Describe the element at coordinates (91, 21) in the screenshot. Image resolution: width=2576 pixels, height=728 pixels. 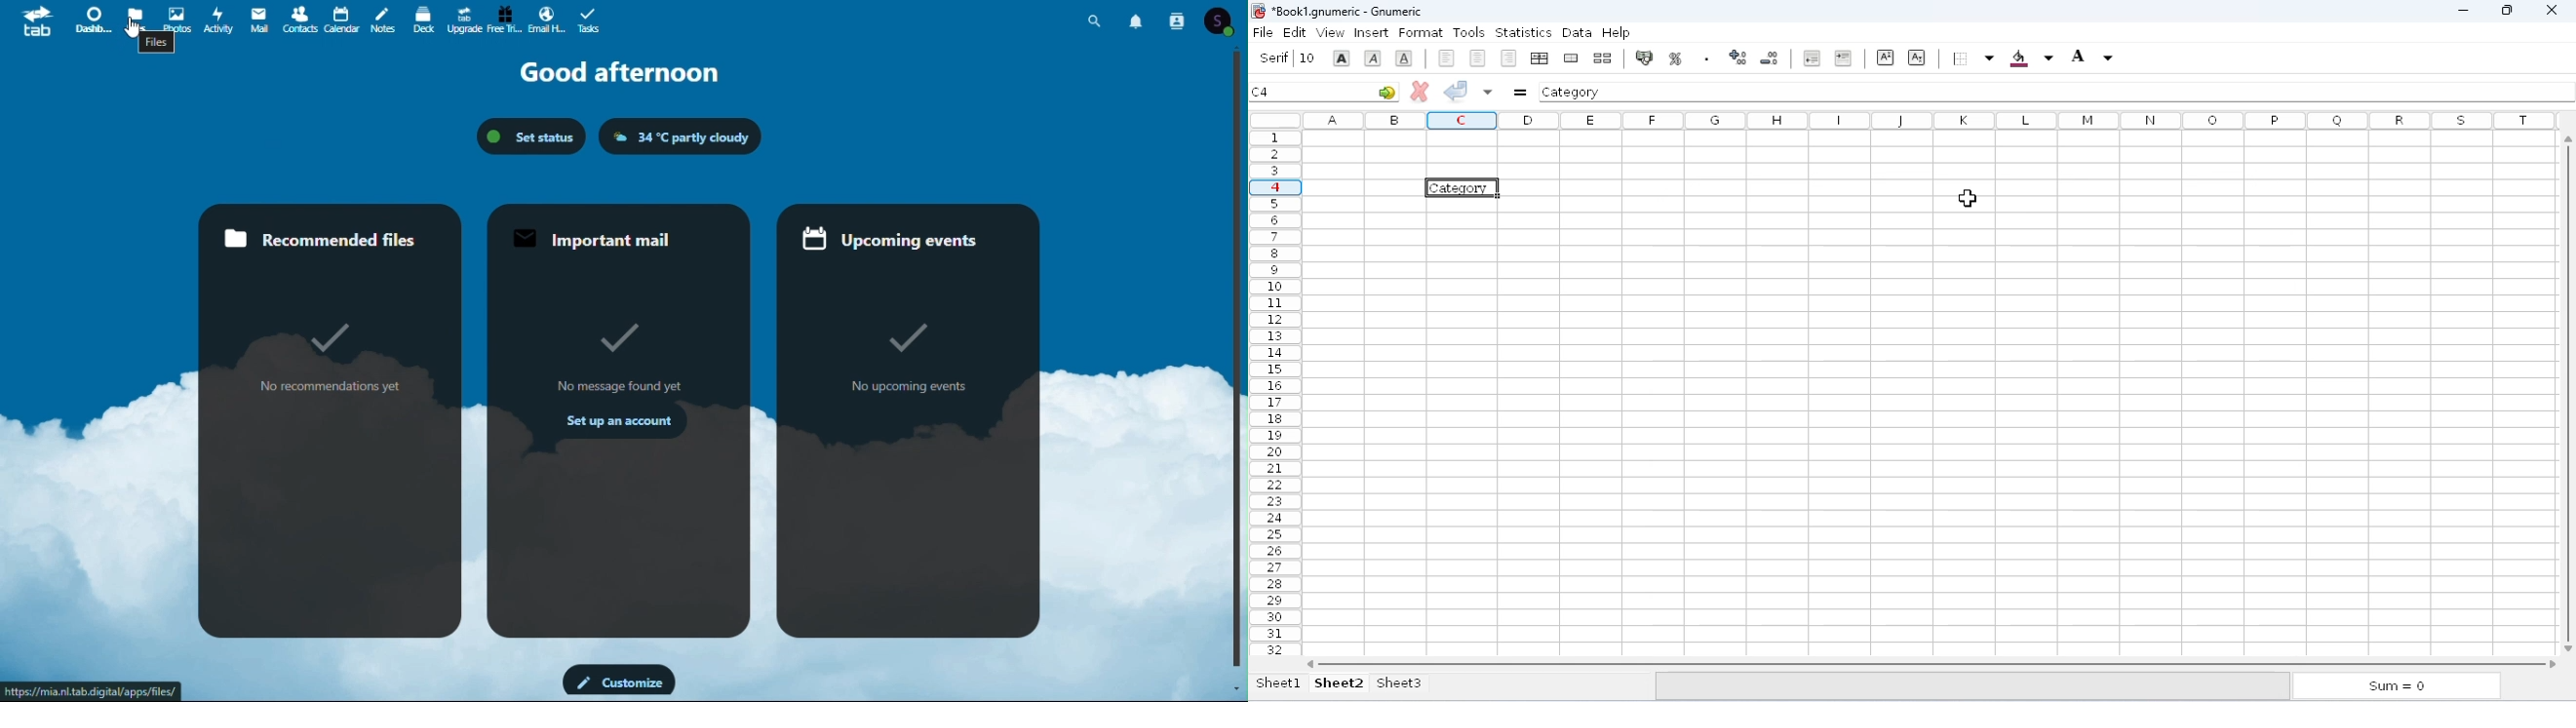
I see `Dashboard` at that location.